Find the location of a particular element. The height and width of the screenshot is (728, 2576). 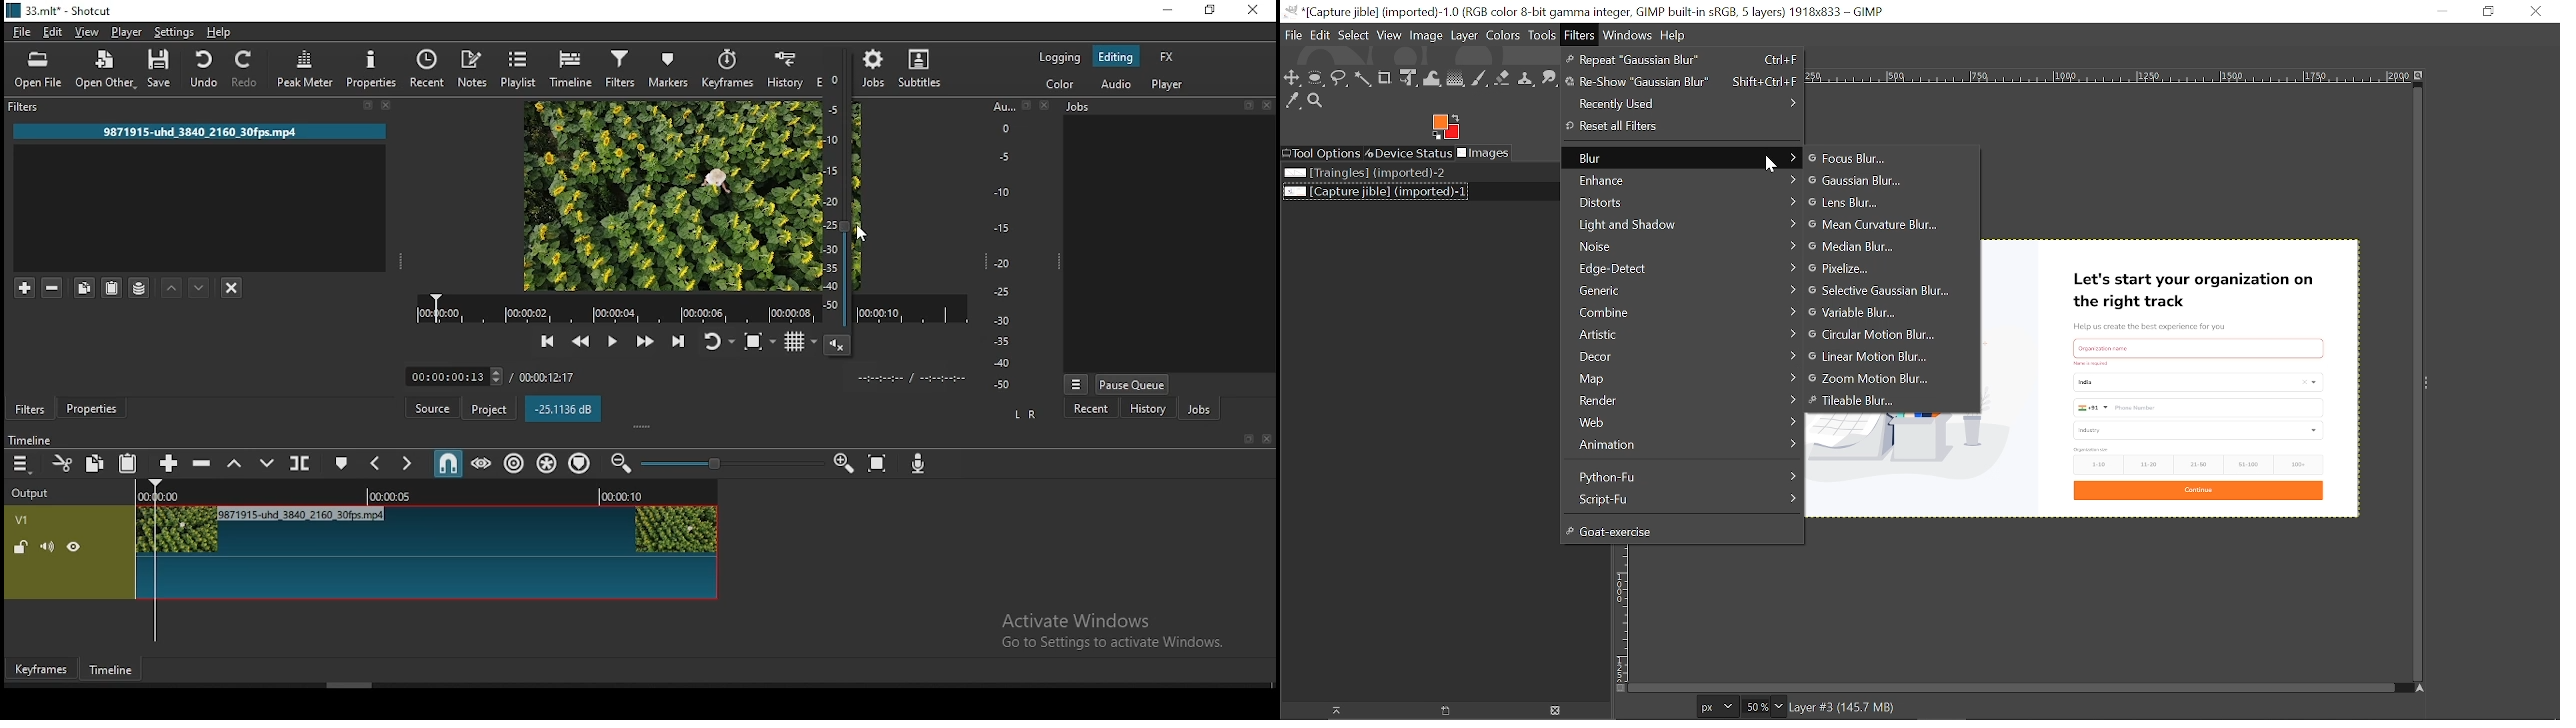

lift is located at coordinates (235, 464).